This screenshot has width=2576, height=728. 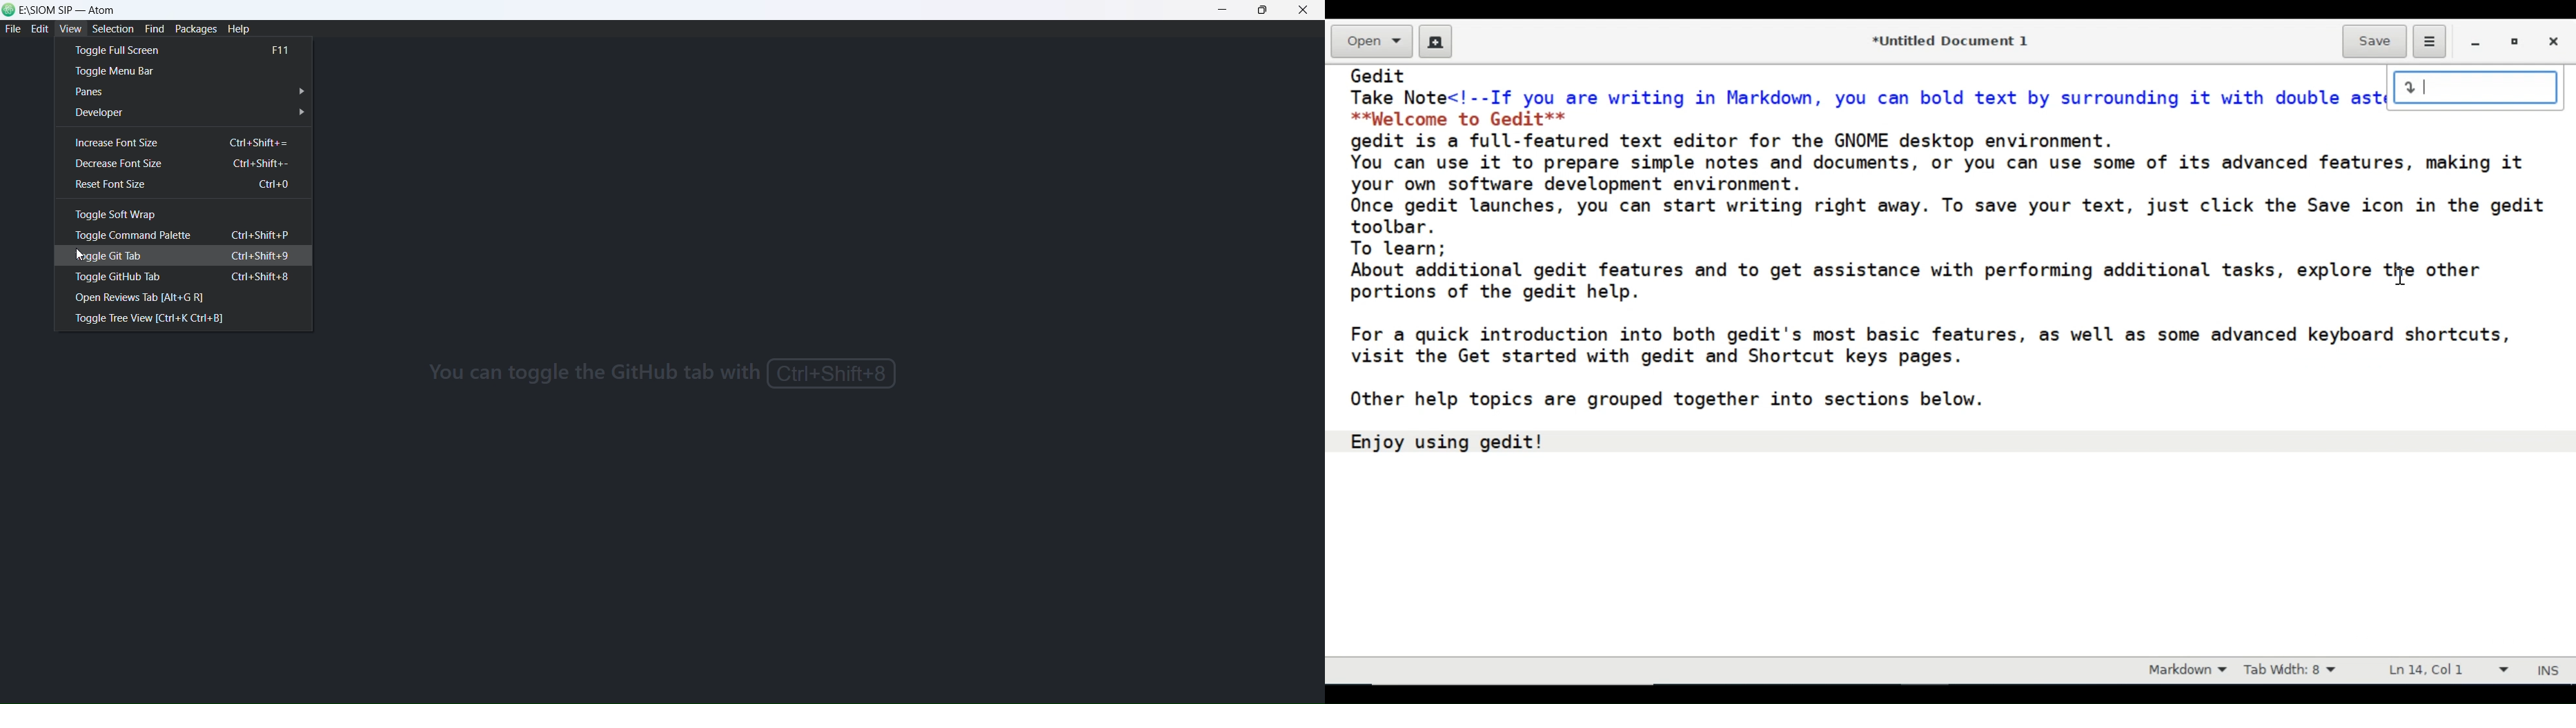 I want to click on Close, so click(x=2552, y=42).